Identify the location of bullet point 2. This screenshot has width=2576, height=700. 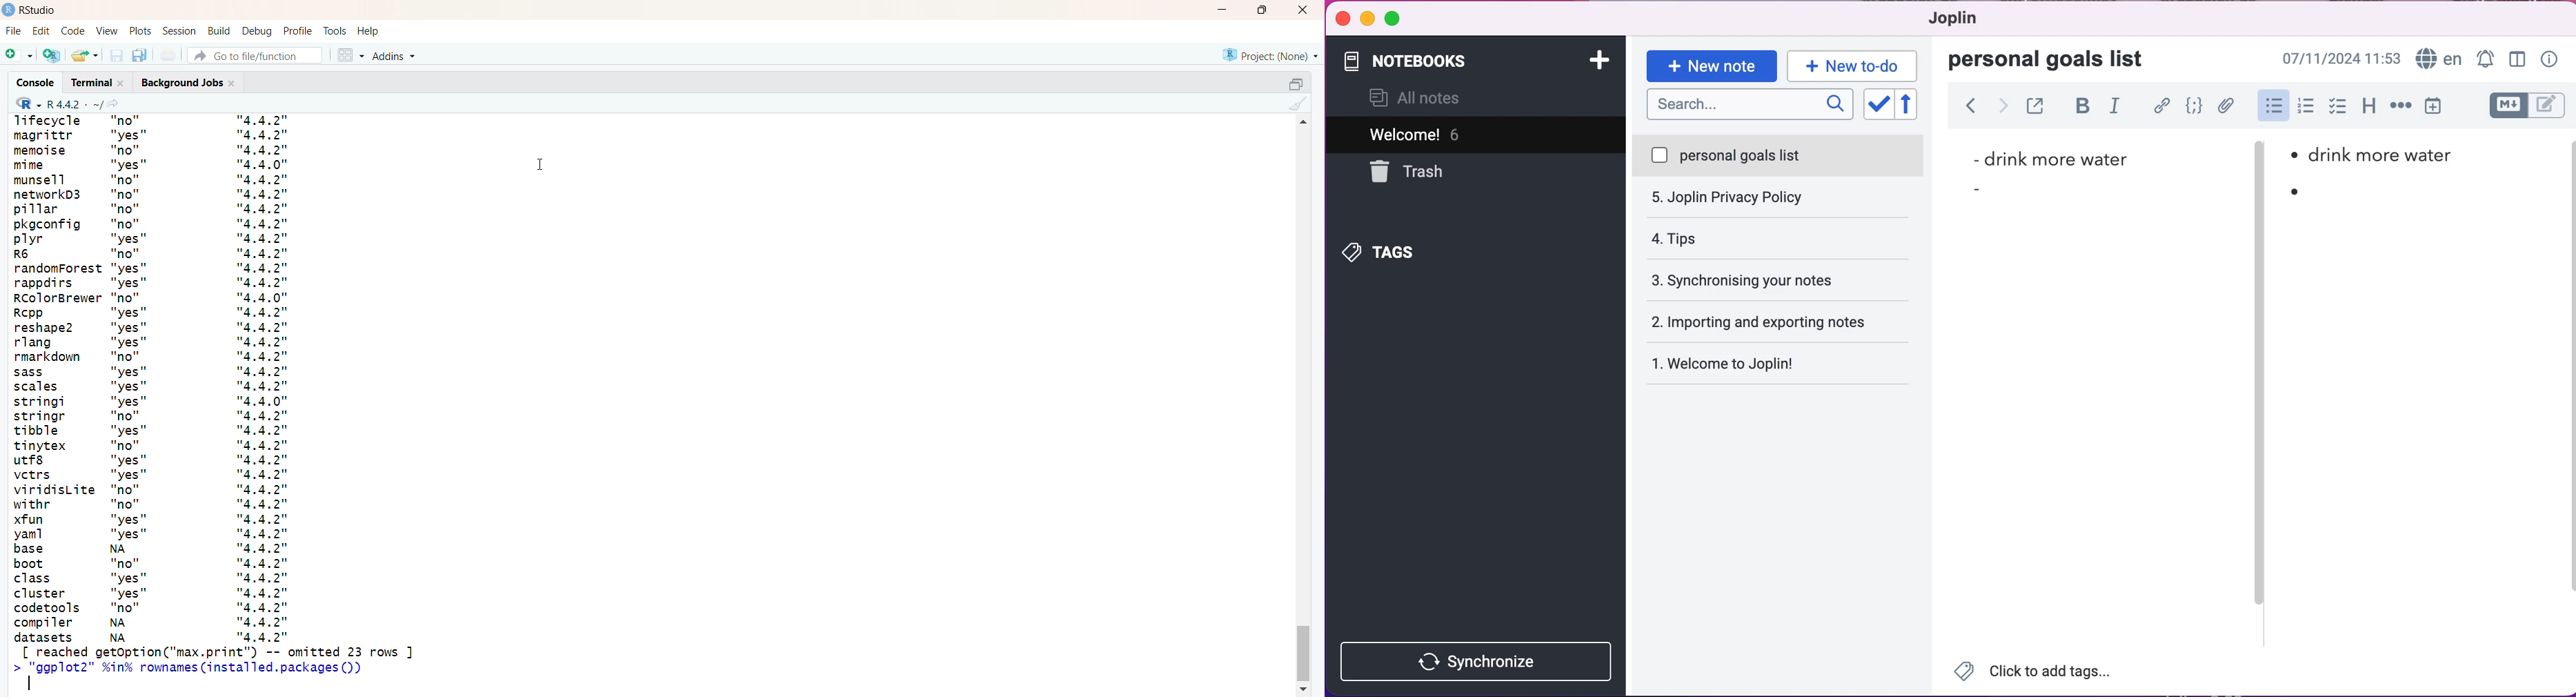
(1983, 190).